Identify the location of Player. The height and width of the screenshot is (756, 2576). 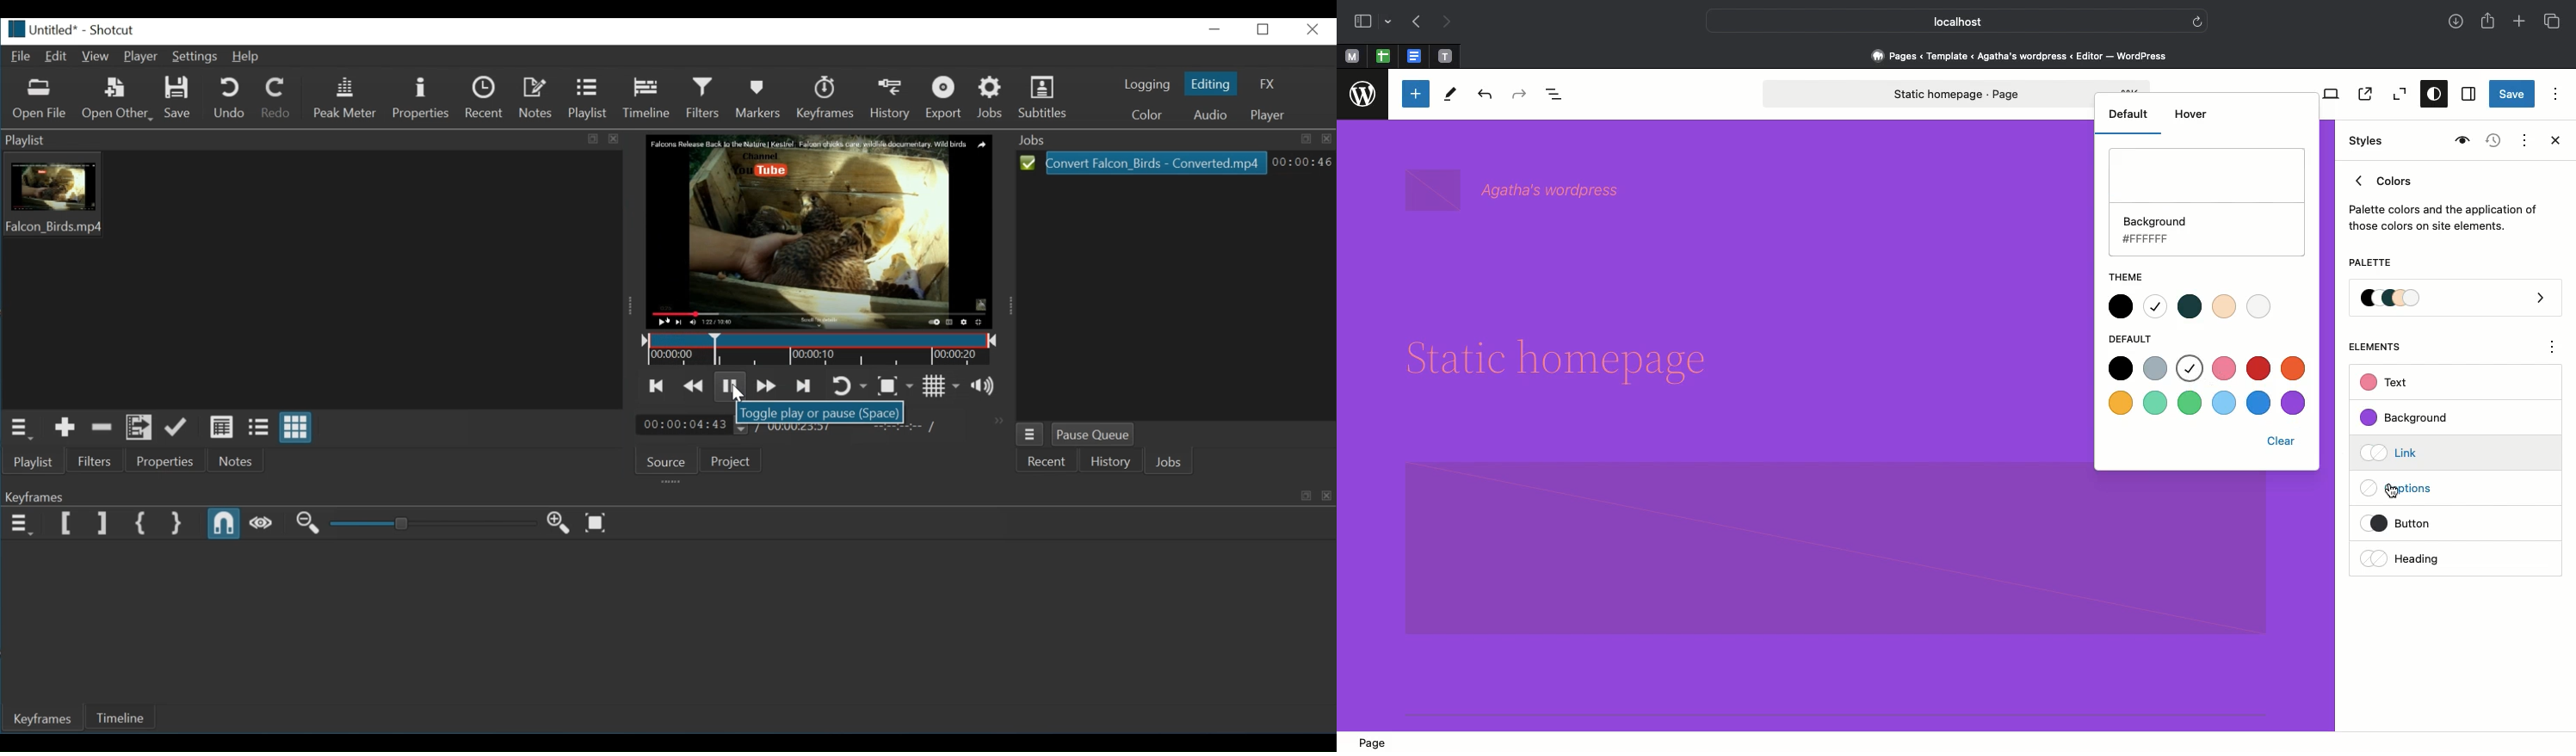
(141, 56).